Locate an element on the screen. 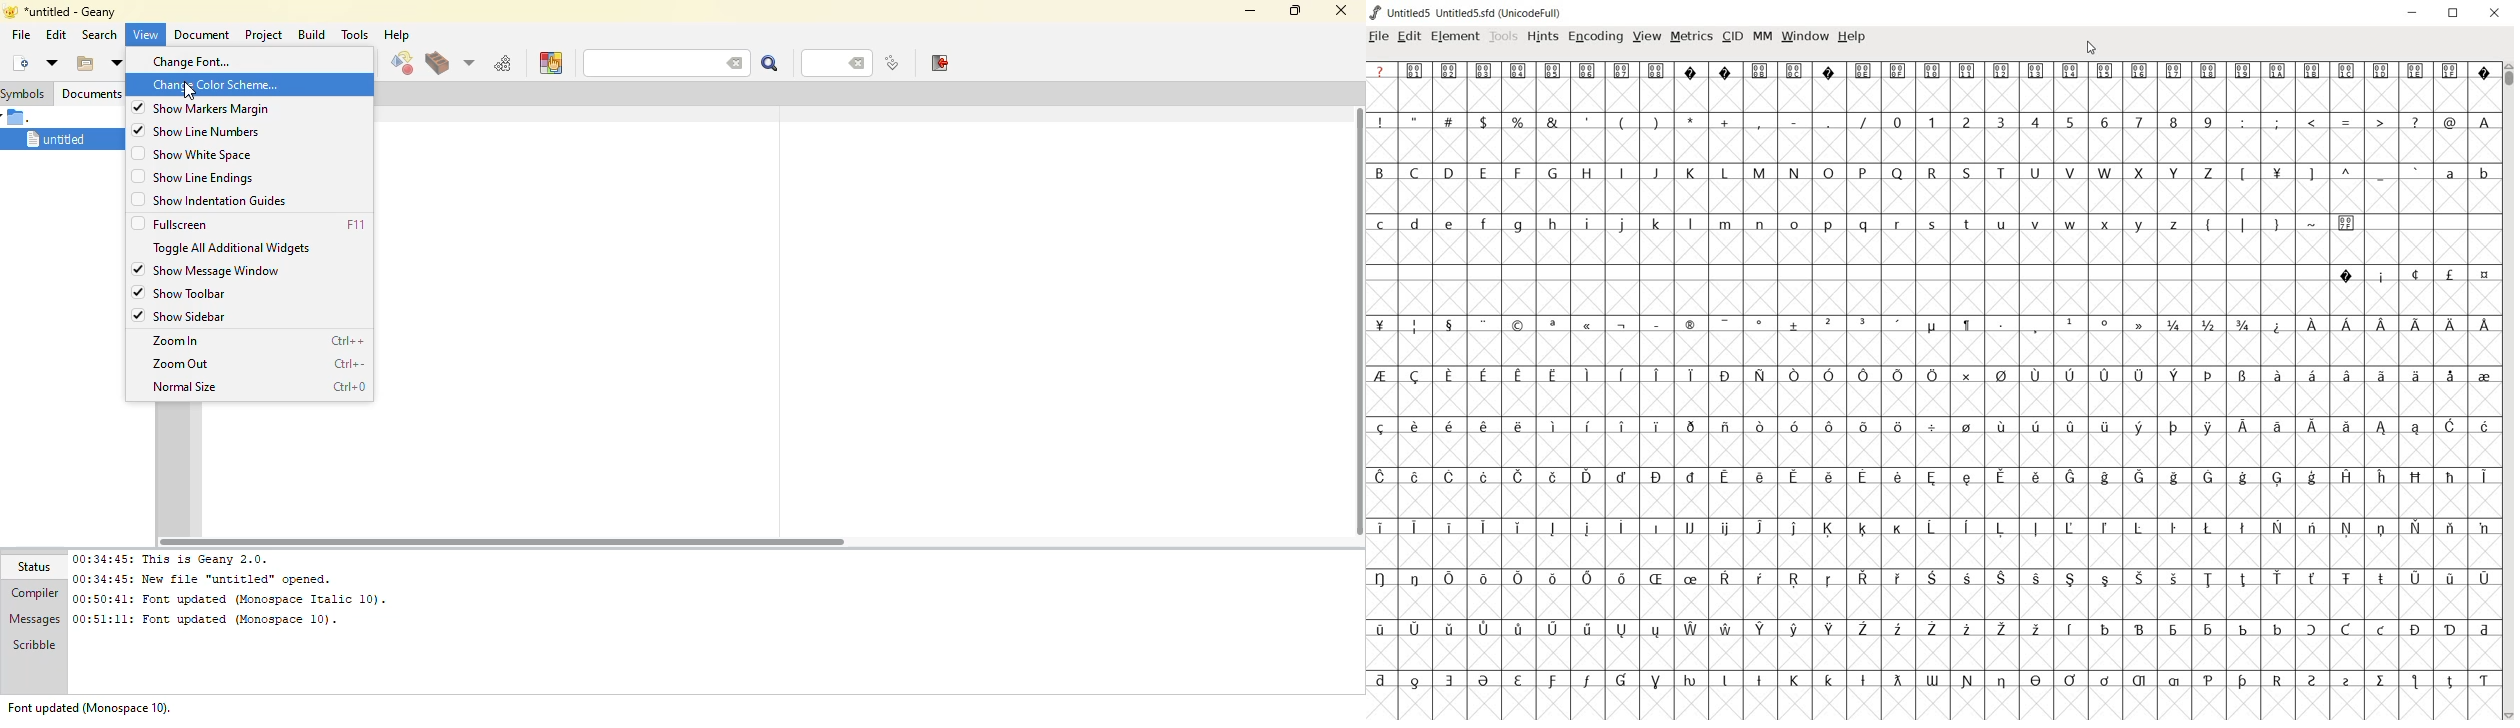  Symbol is located at coordinates (2484, 428).